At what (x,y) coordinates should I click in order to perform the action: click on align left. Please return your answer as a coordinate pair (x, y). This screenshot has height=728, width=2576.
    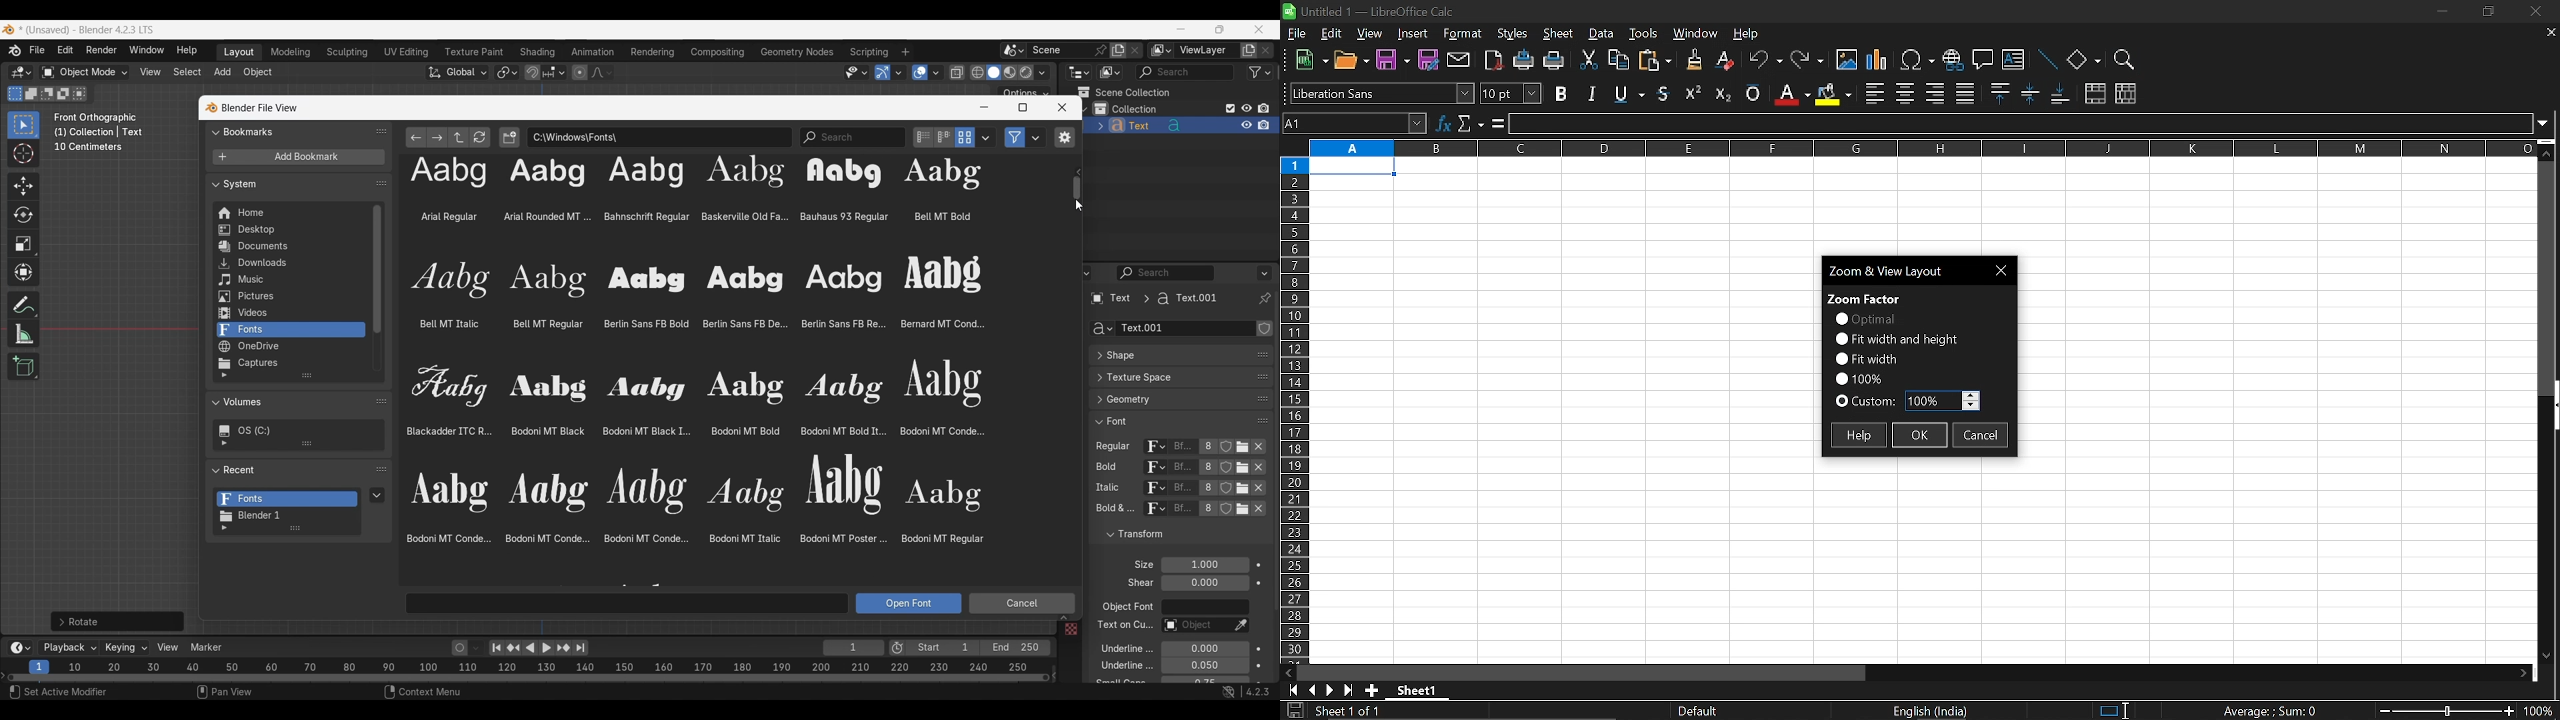
    Looking at the image, I should click on (1875, 94).